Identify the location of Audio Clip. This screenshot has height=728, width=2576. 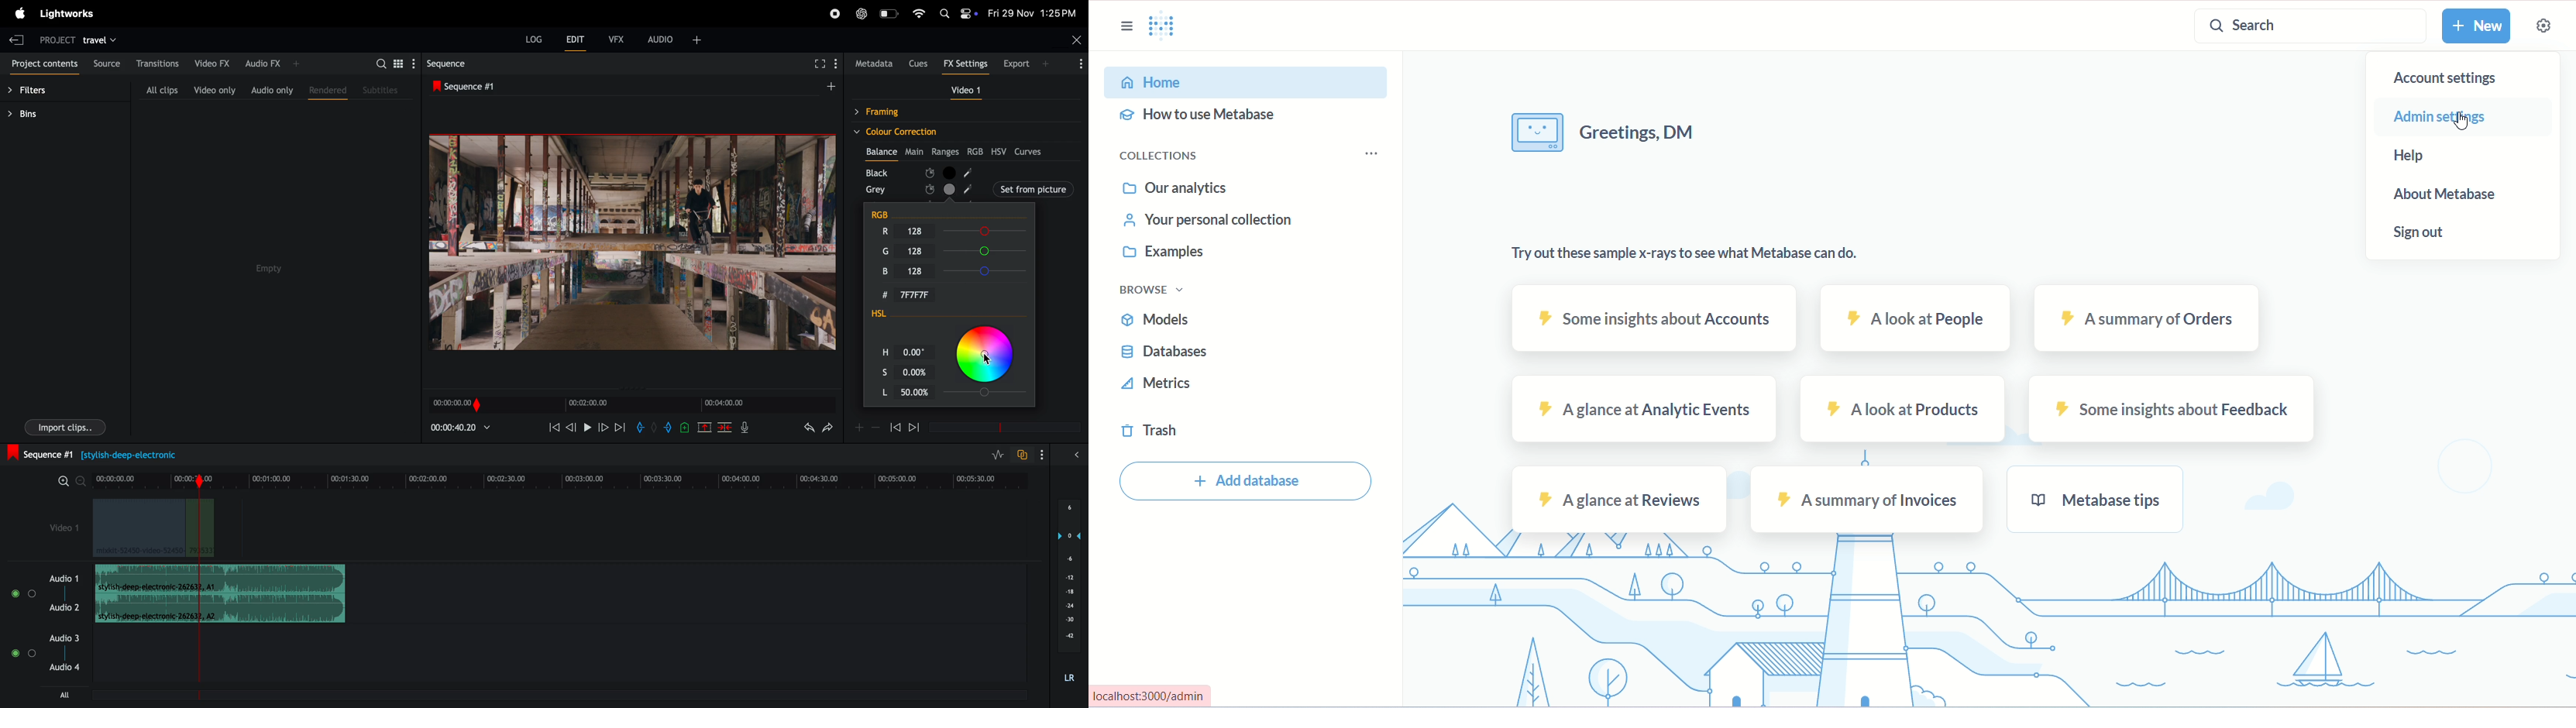
(220, 608).